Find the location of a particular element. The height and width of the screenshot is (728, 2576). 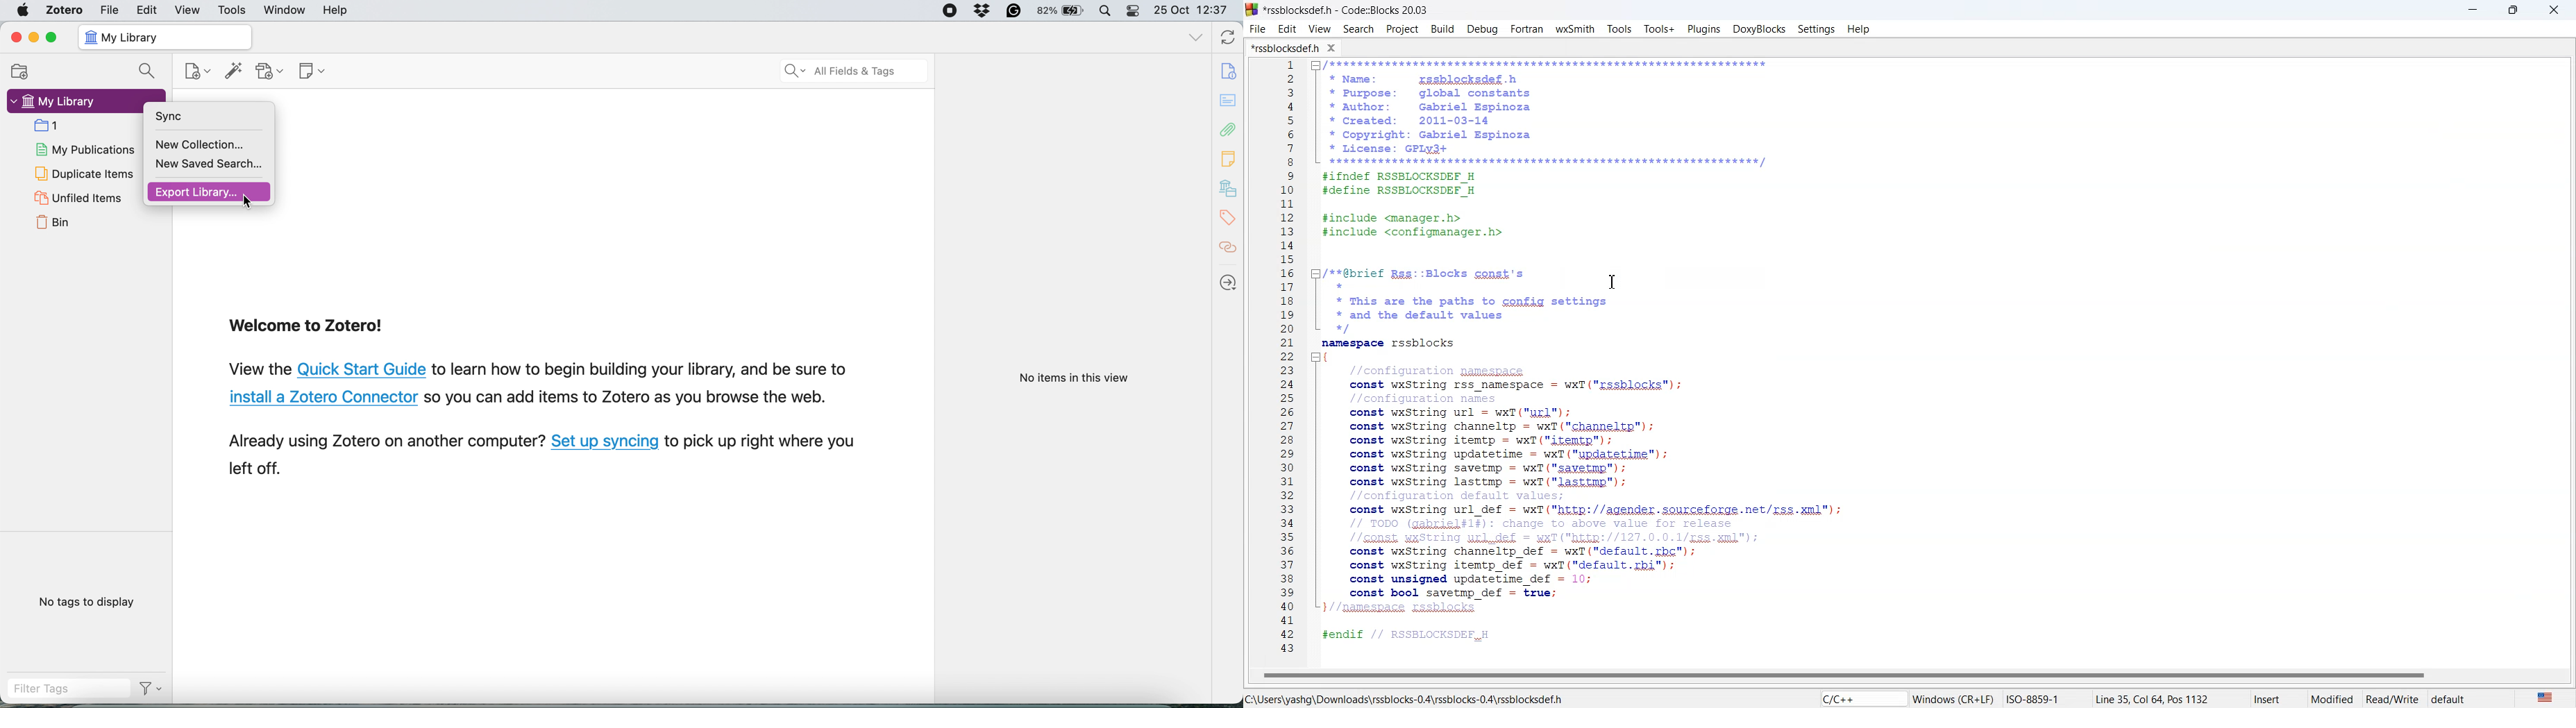

list all tabs is located at coordinates (1195, 38).